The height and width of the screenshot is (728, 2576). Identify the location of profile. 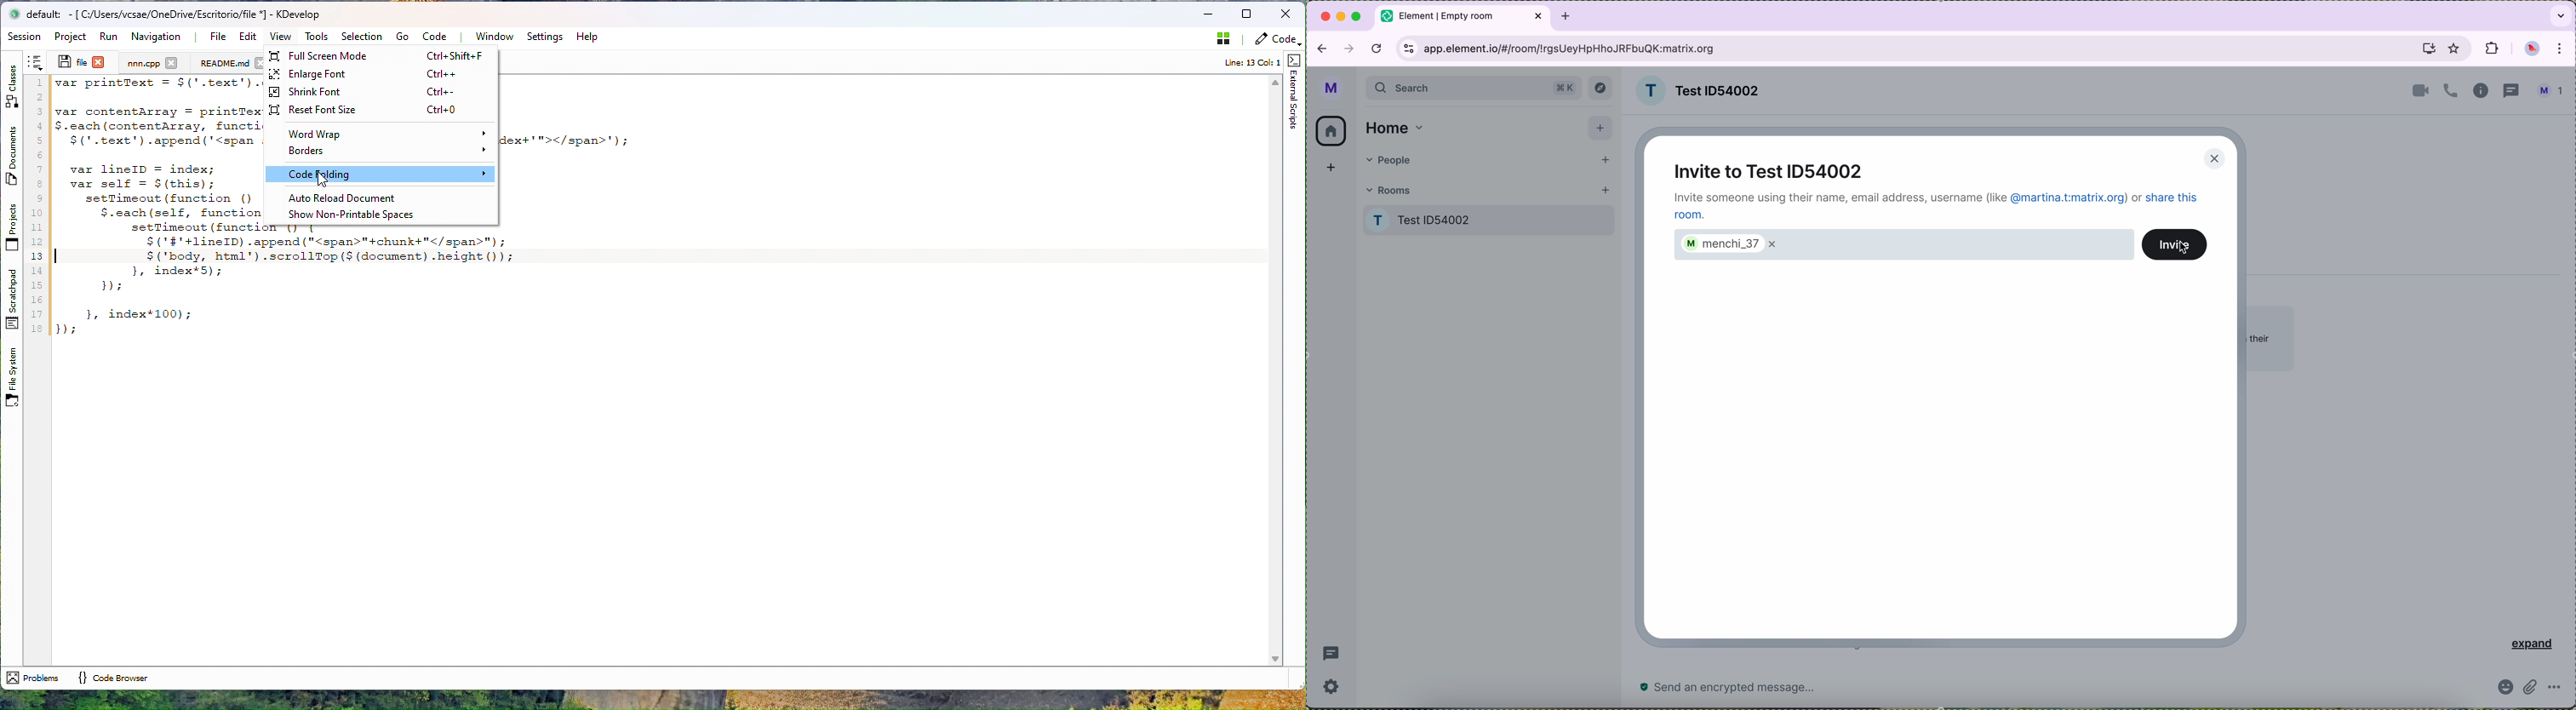
(2553, 92).